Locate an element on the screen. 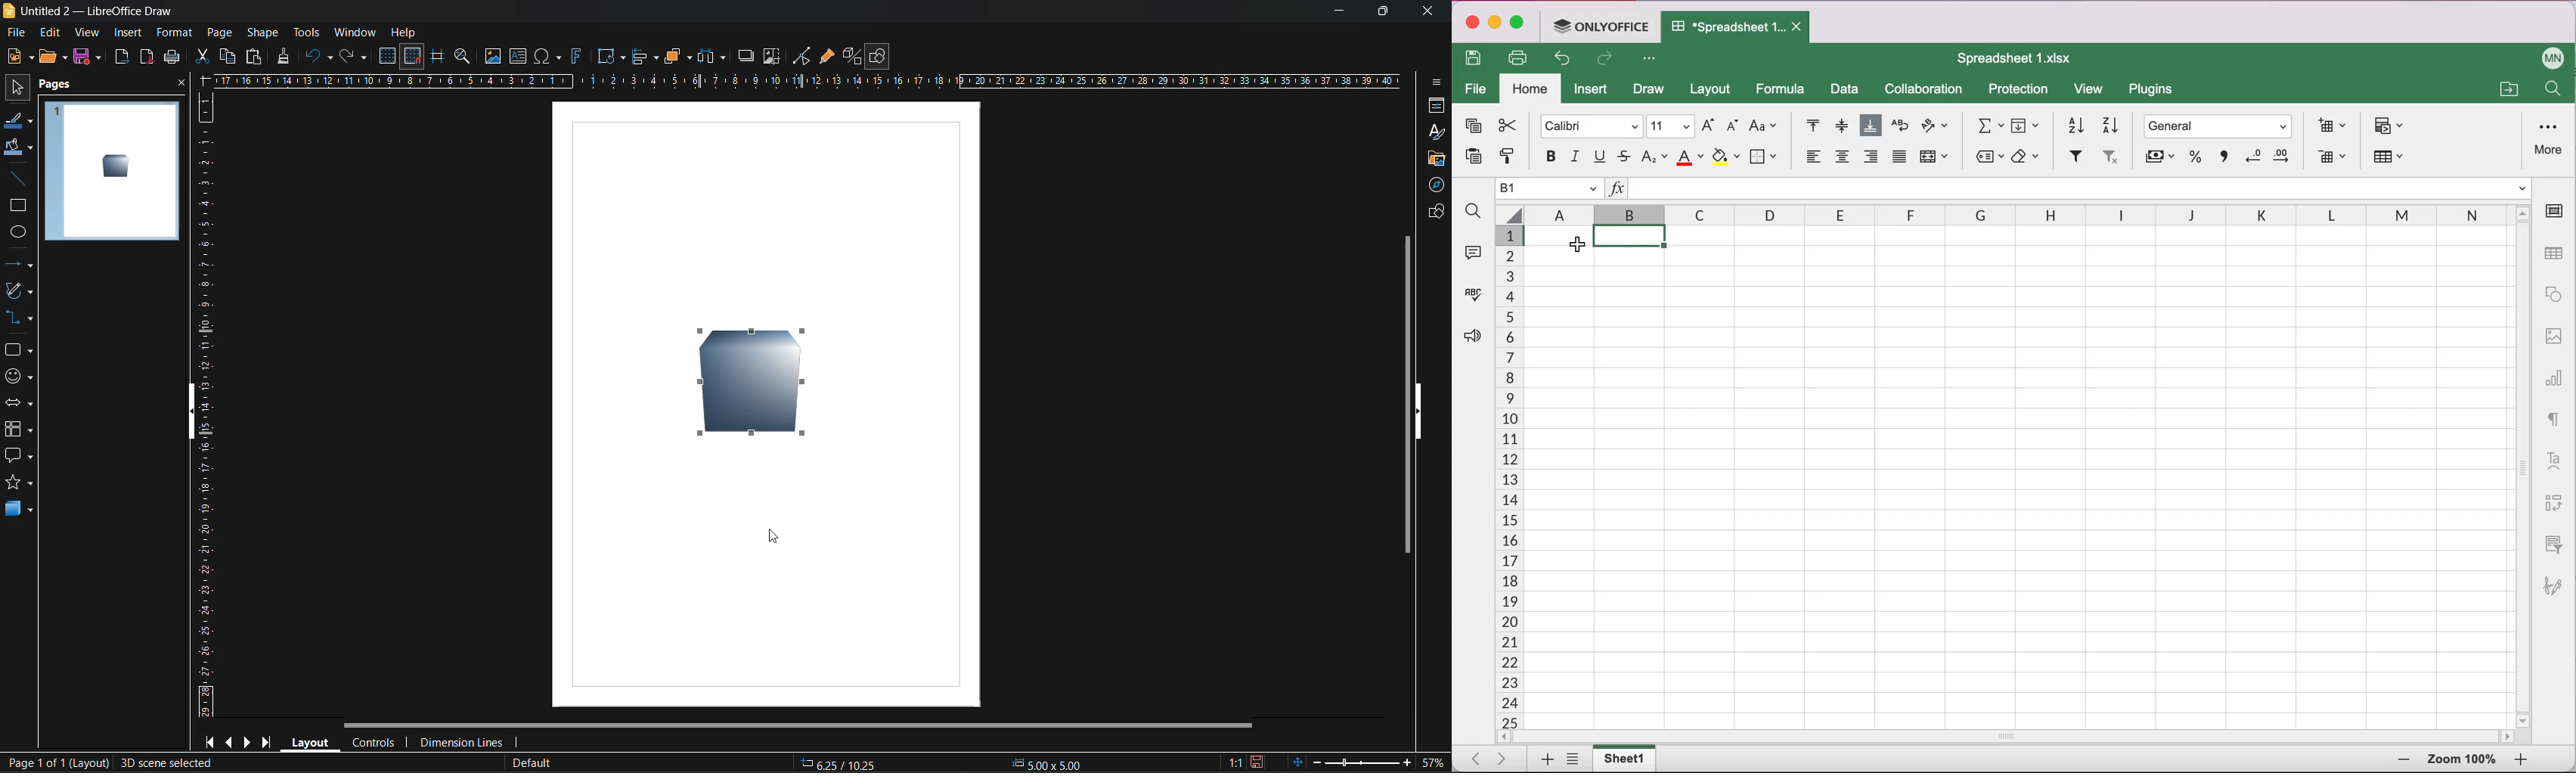 The width and height of the screenshot is (2576, 784). decrement font size is located at coordinates (1731, 127).